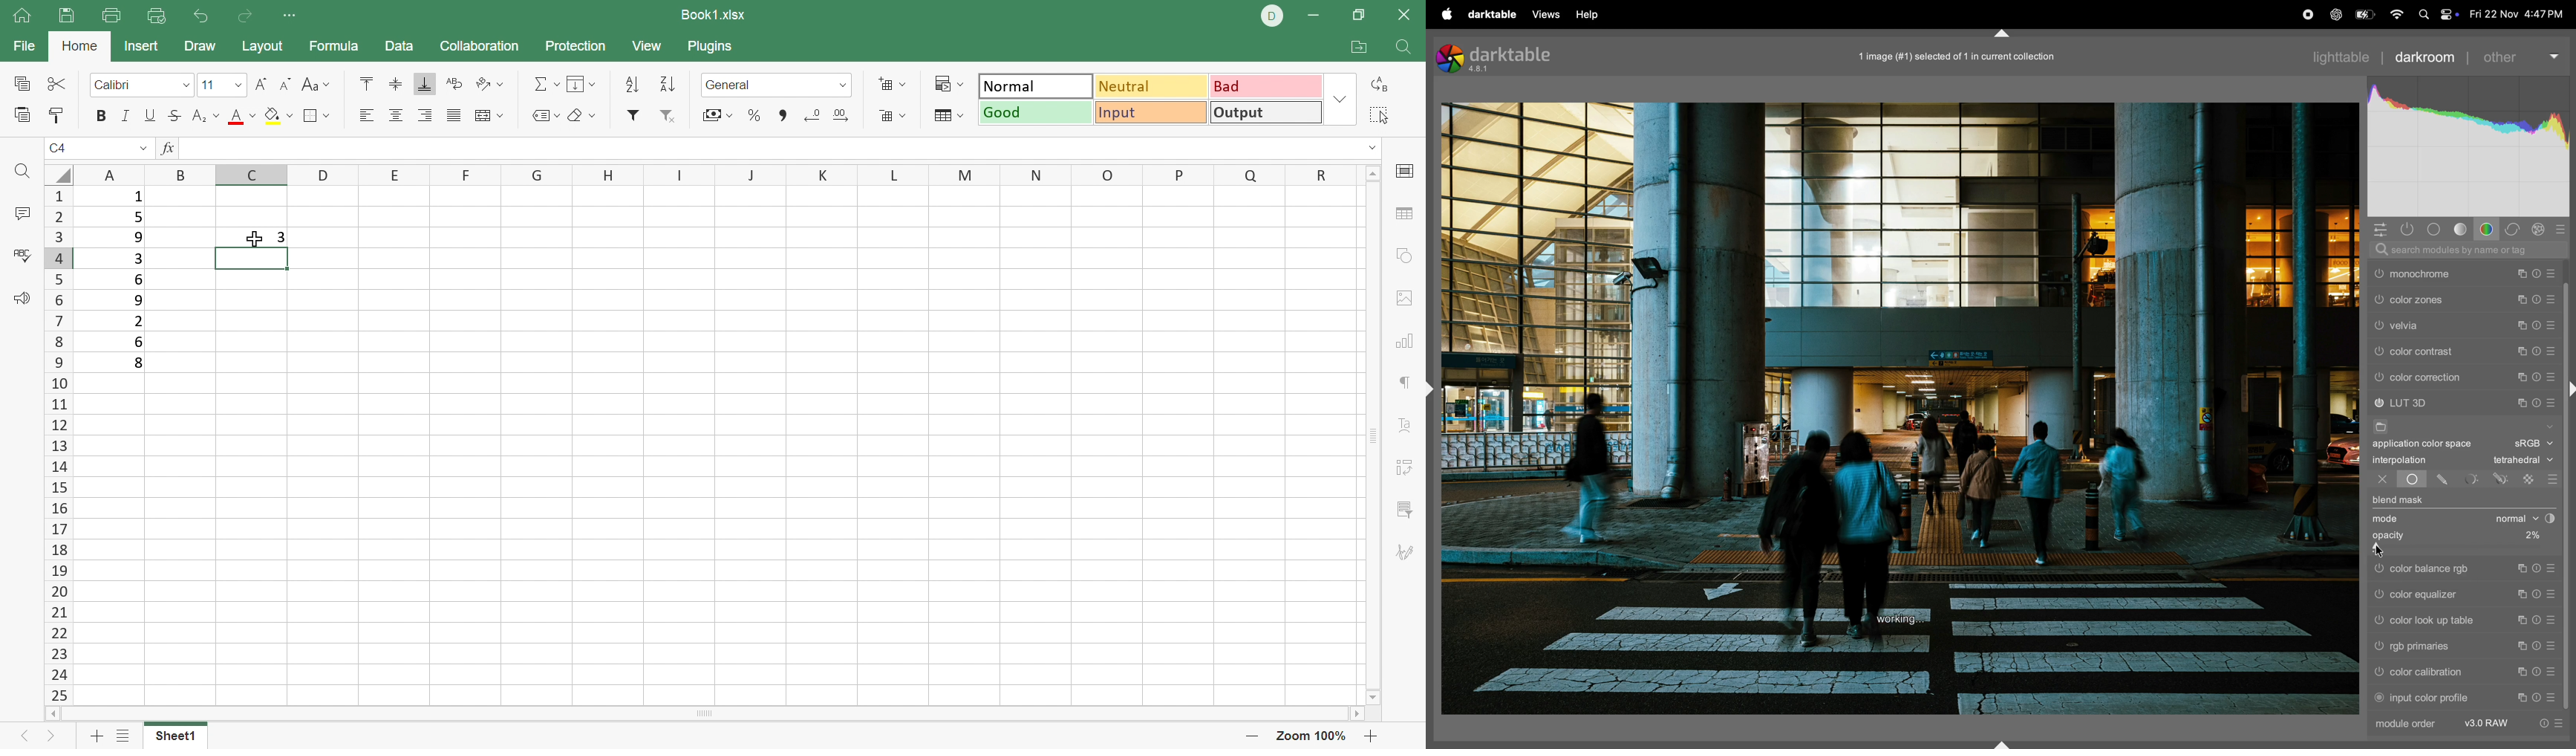 The width and height of the screenshot is (2576, 756). Describe the element at coordinates (2538, 620) in the screenshot. I see `reset` at that location.